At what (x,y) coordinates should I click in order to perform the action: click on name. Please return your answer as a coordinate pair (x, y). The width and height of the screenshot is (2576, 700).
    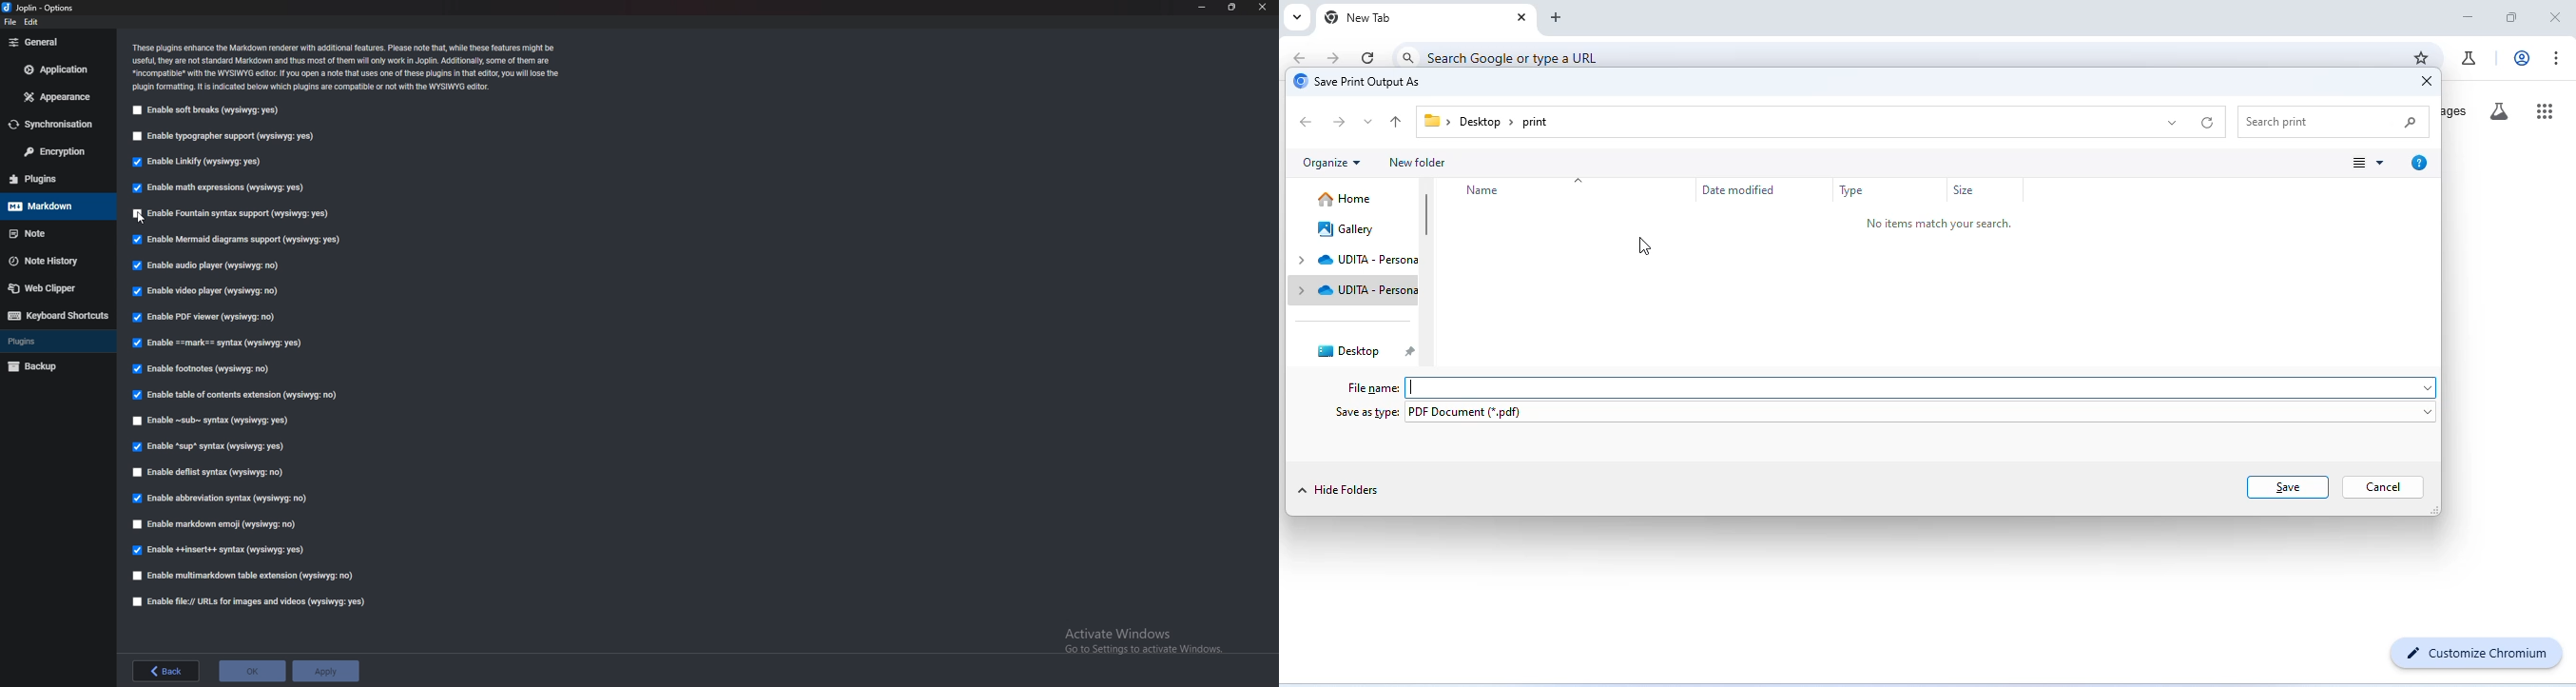
    Looking at the image, I should click on (1484, 190).